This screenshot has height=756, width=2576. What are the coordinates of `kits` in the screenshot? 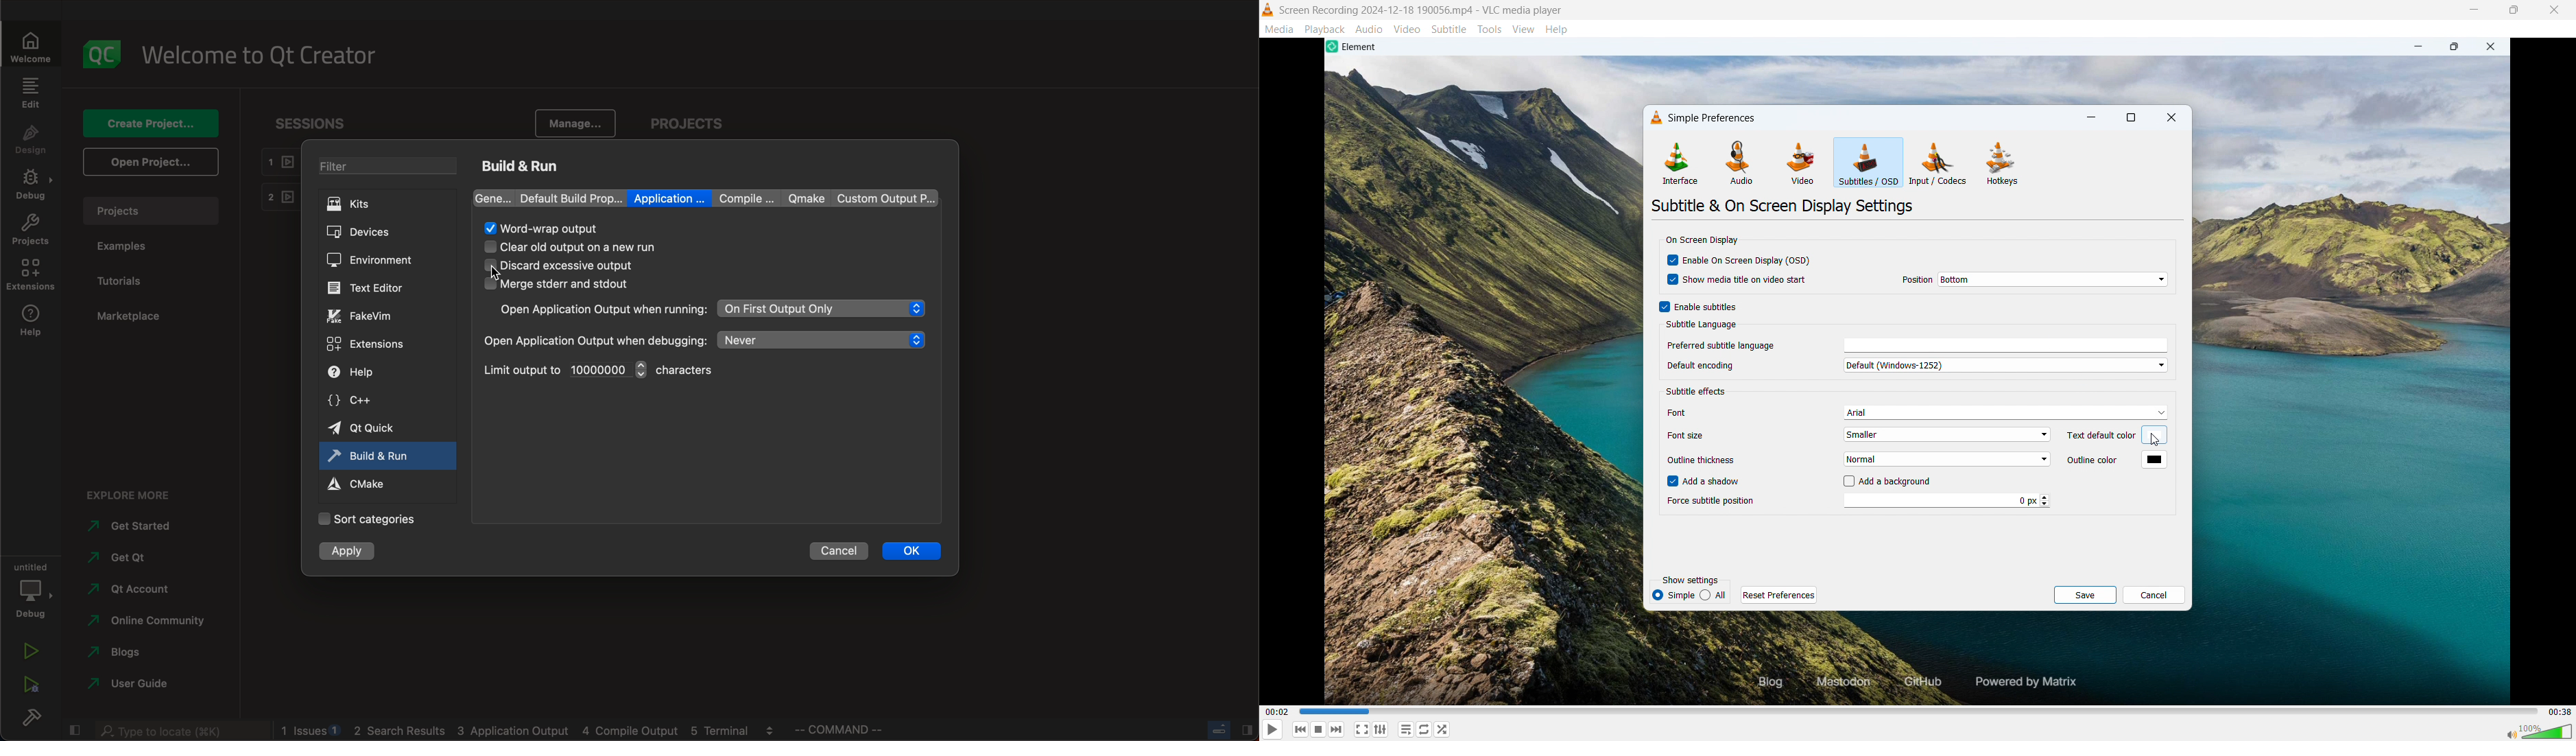 It's located at (387, 203).